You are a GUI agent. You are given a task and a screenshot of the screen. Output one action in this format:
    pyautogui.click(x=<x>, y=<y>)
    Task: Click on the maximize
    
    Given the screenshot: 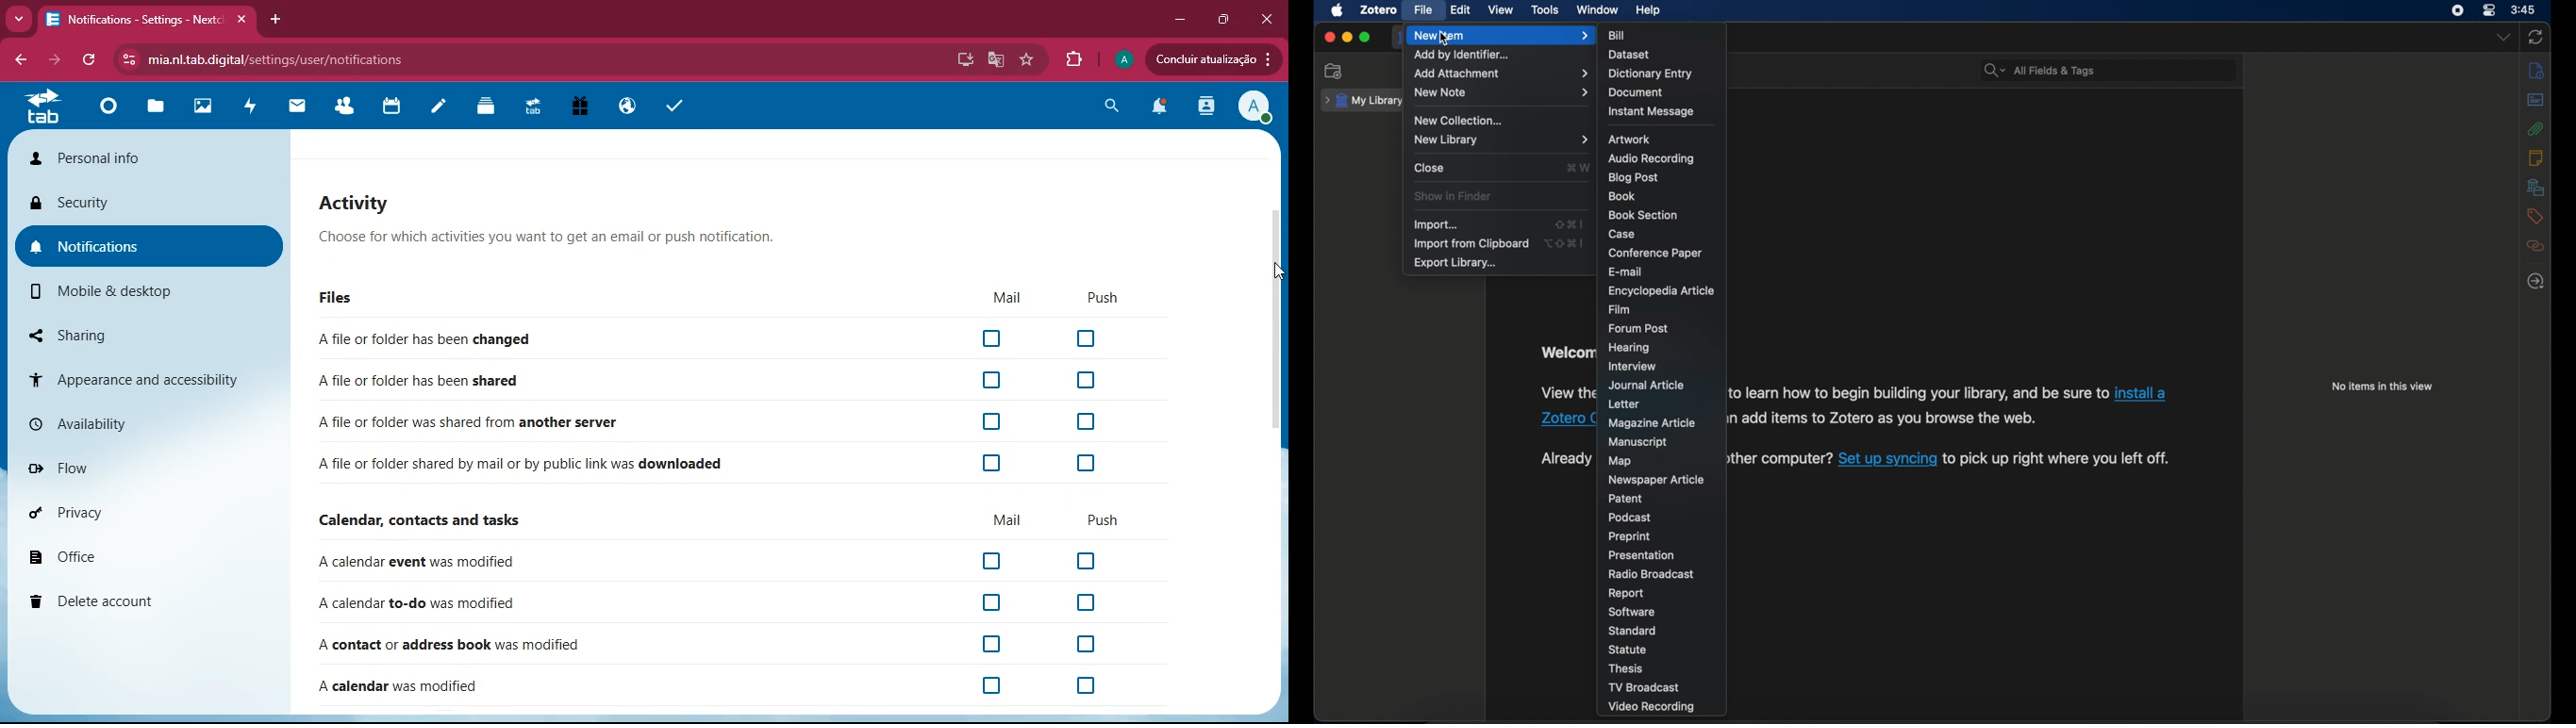 What is the action you would take?
    pyautogui.click(x=1225, y=19)
    